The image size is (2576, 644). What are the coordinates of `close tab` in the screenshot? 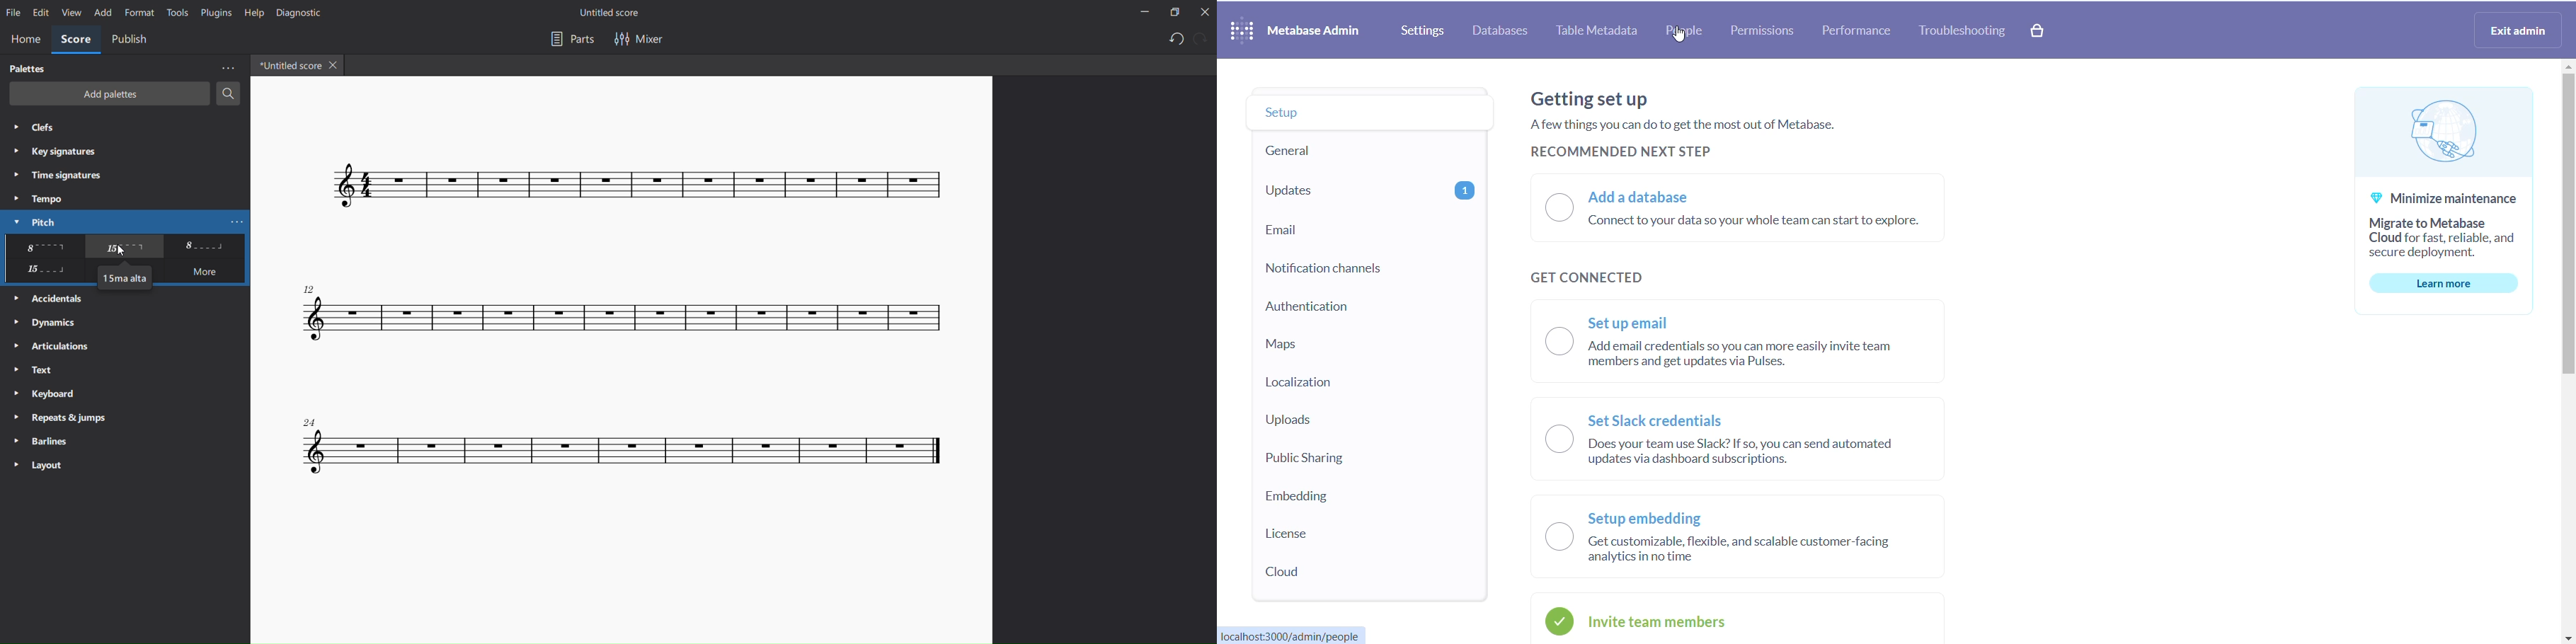 It's located at (335, 64).